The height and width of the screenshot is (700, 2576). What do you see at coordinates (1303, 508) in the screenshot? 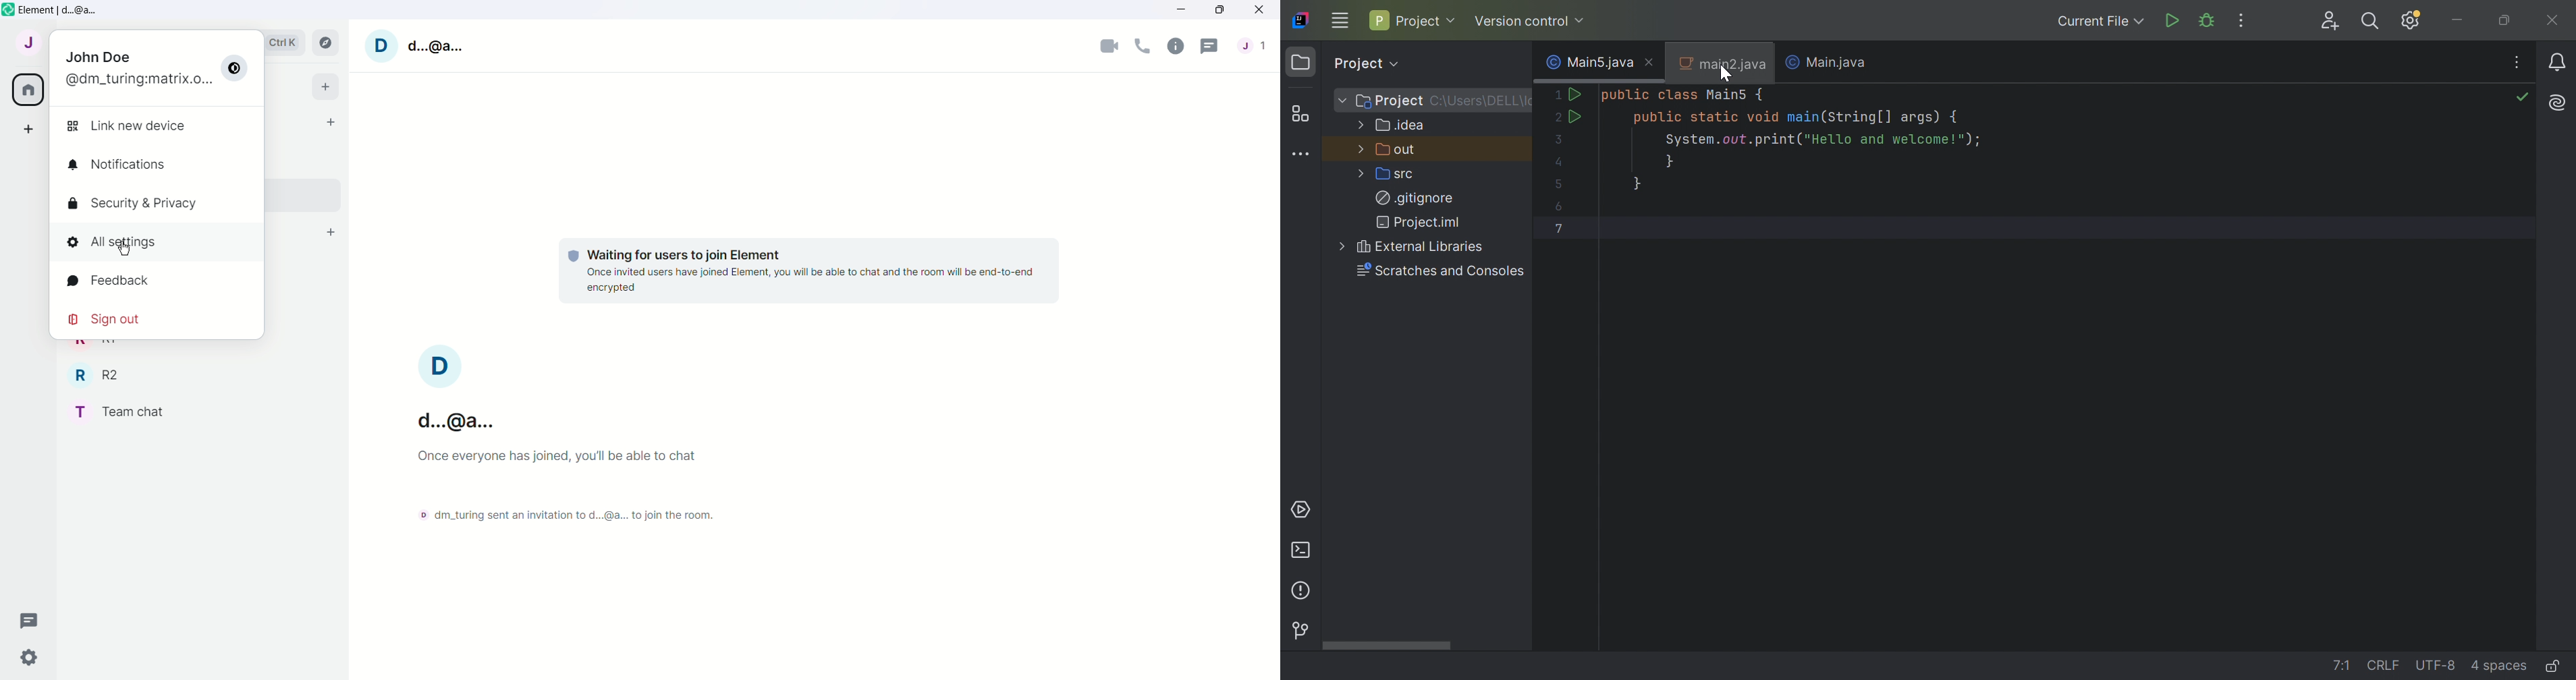
I see `Services` at bounding box center [1303, 508].